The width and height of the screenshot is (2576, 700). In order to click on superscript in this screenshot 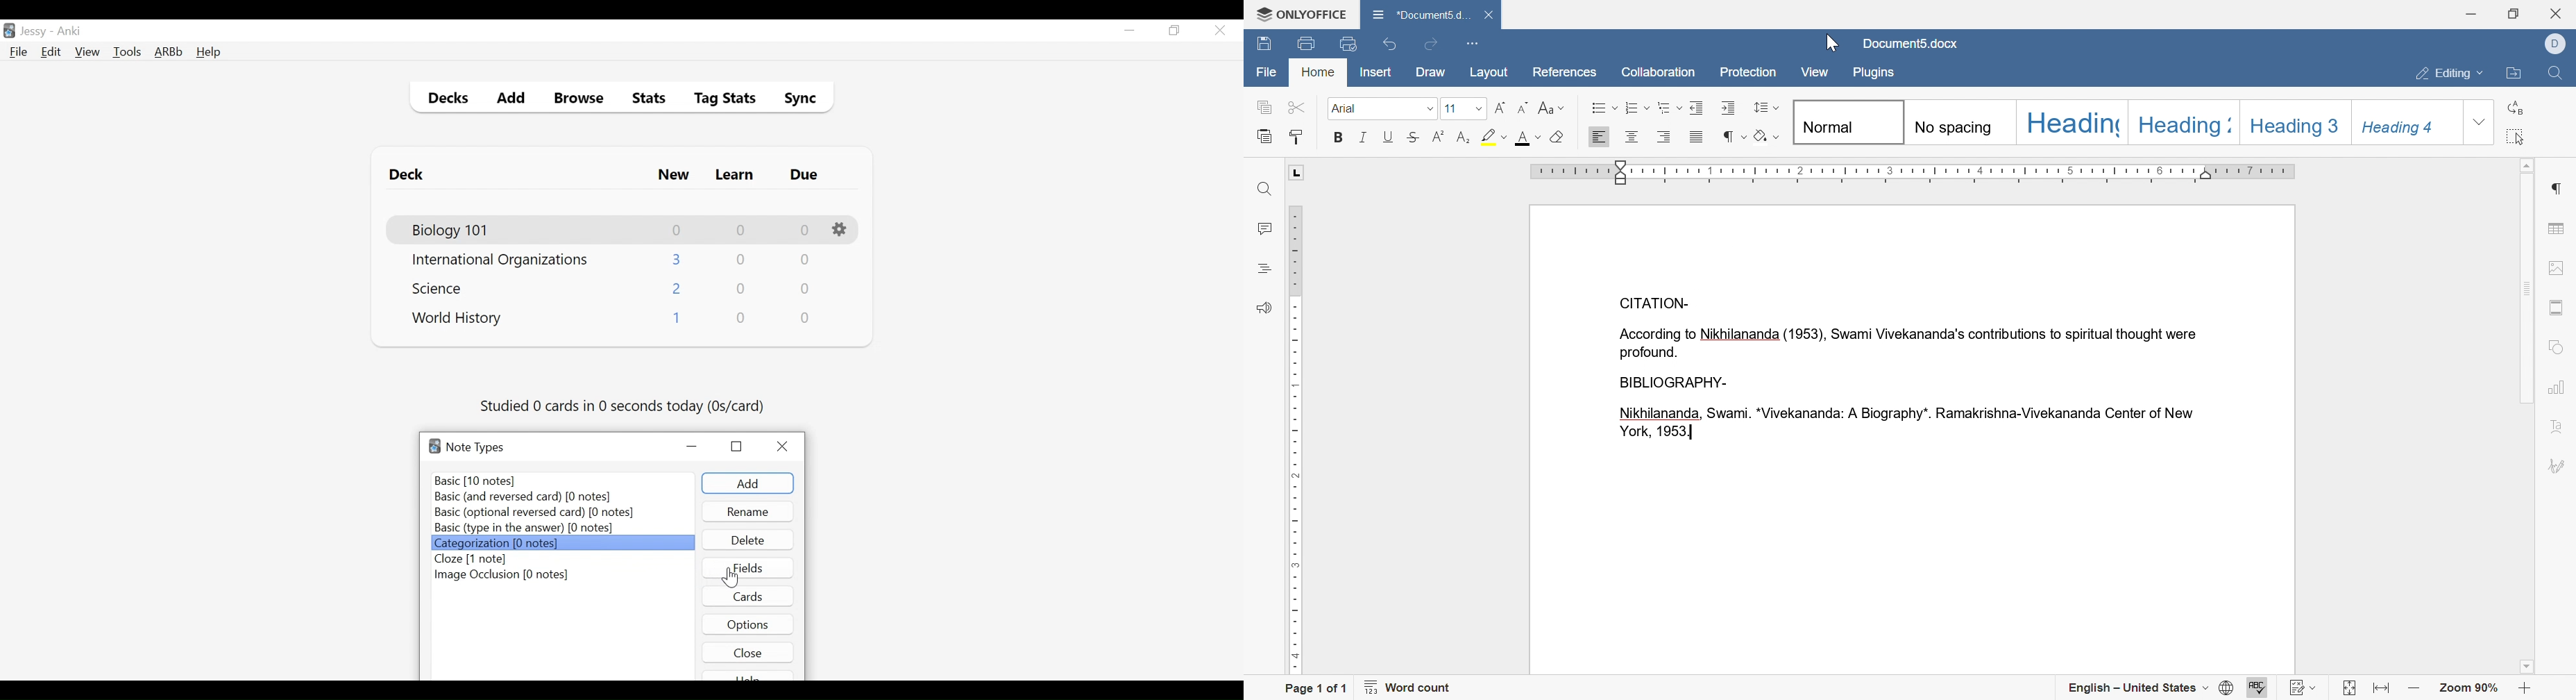, I will do `click(1439, 135)`.